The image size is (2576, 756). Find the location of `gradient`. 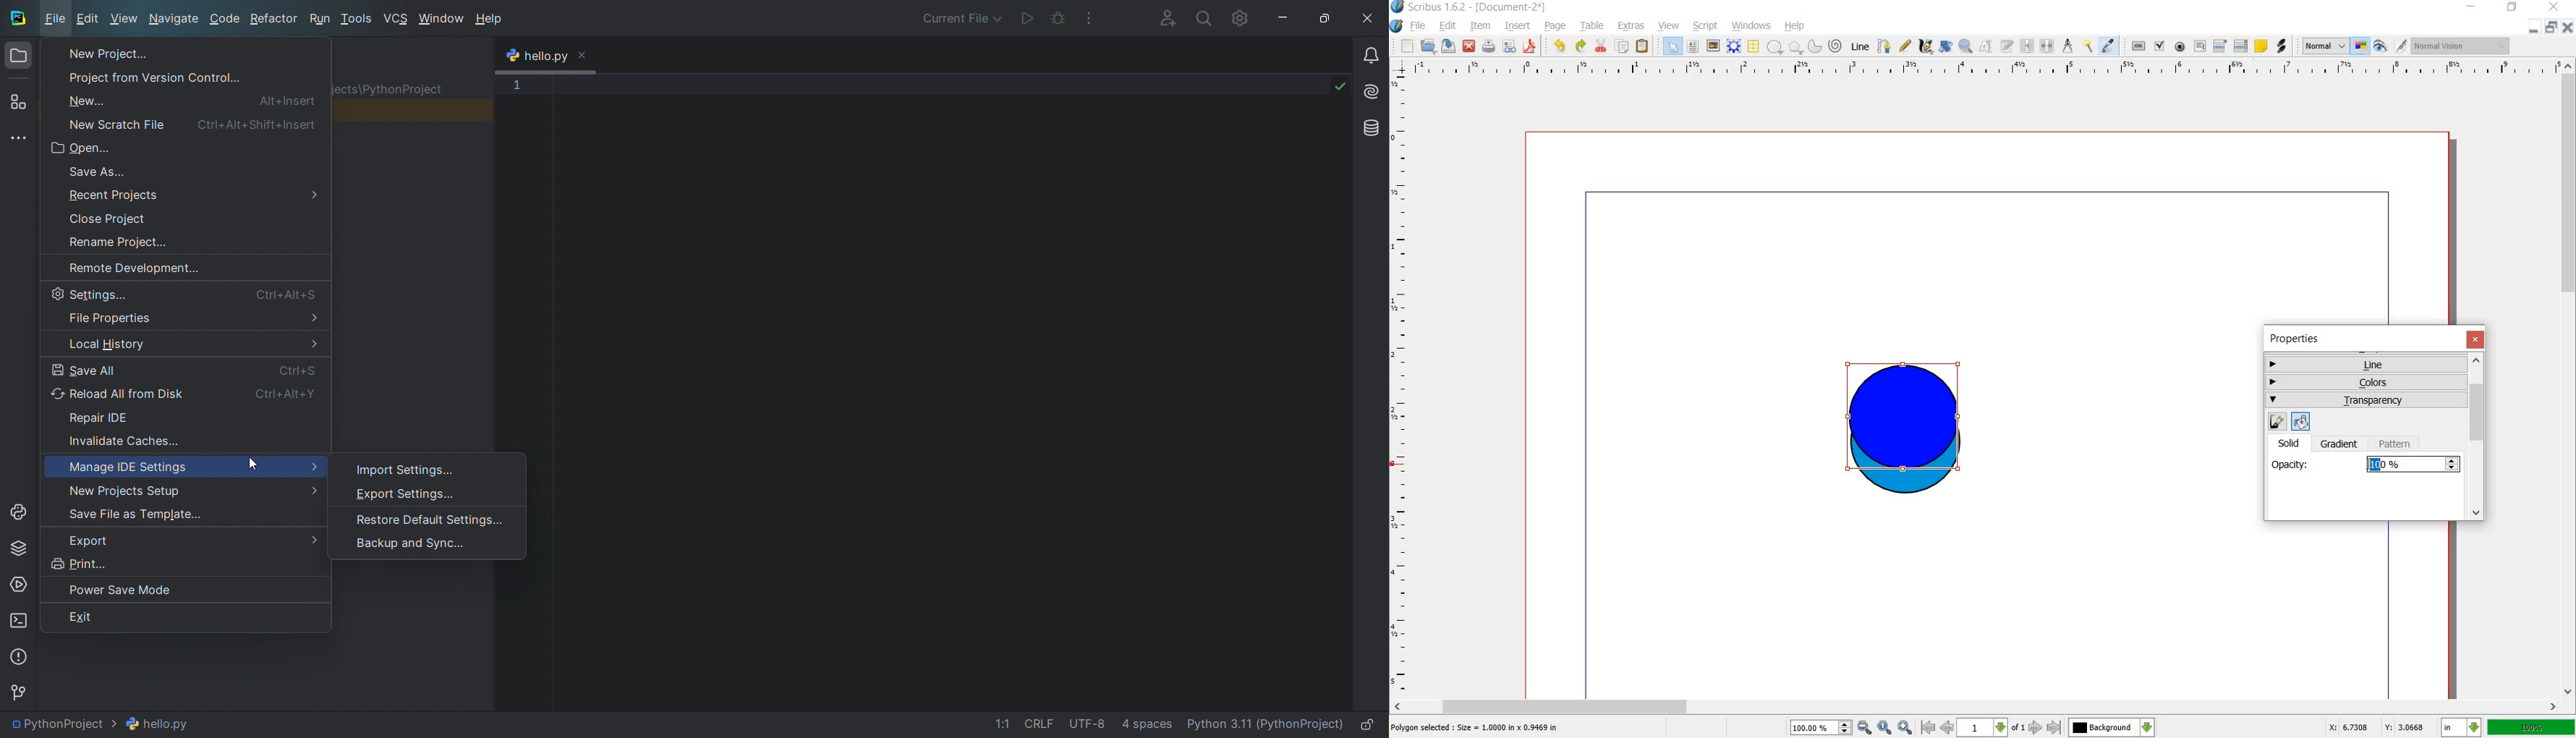

gradient is located at coordinates (2340, 445).